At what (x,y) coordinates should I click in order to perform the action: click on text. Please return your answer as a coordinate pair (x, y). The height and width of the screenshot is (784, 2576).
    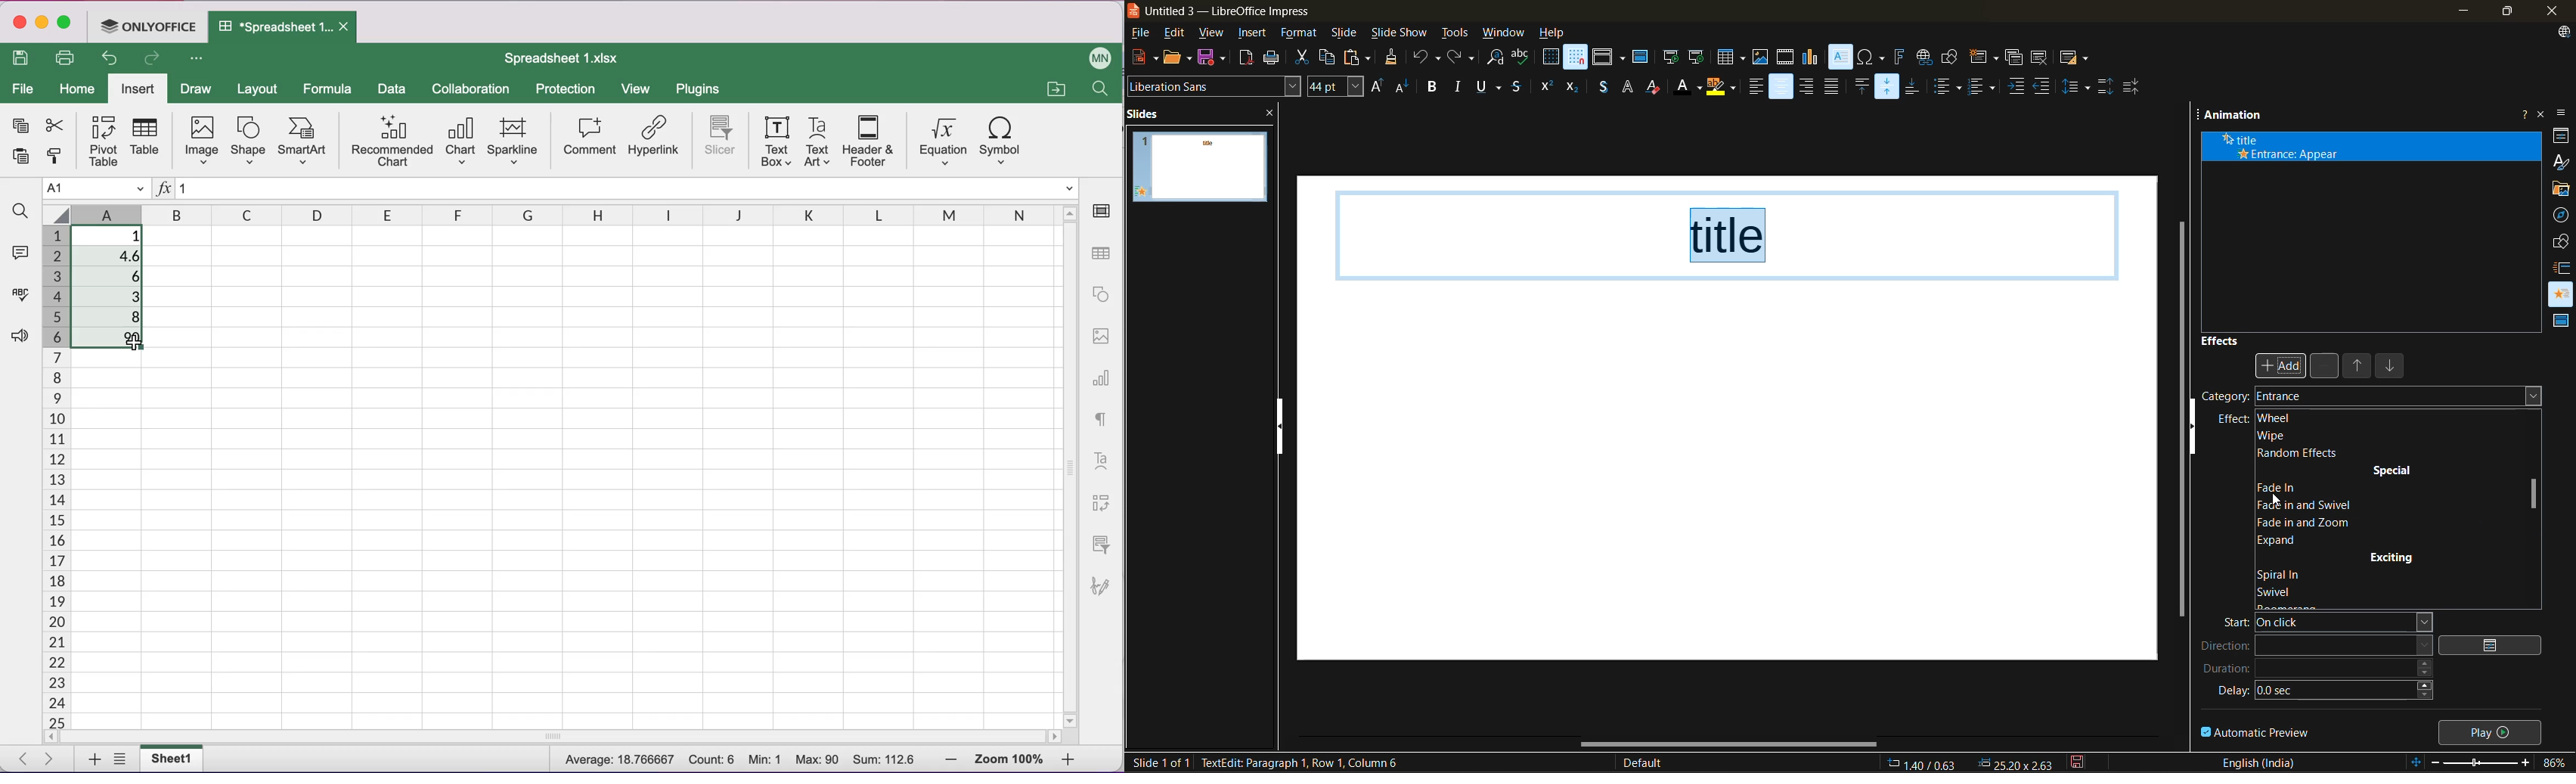
    Looking at the image, I should click on (1105, 421).